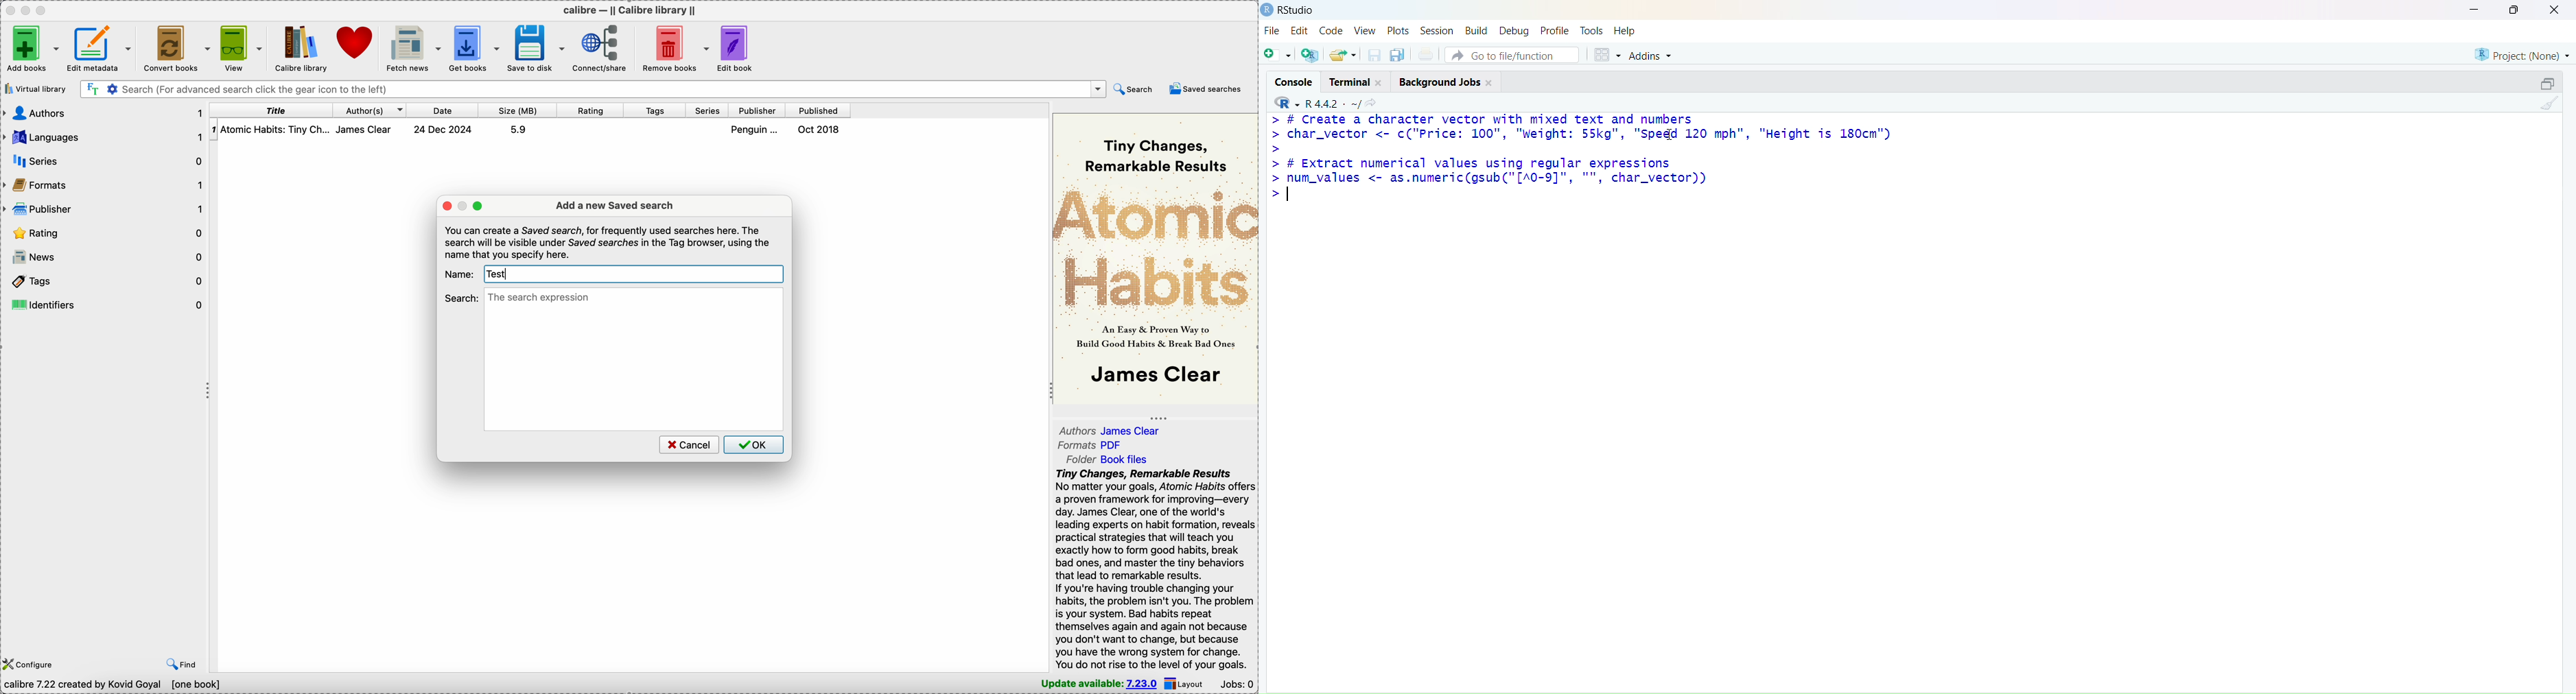 The height and width of the screenshot is (700, 2576). What do you see at coordinates (634, 359) in the screenshot?
I see `the search expression` at bounding box center [634, 359].